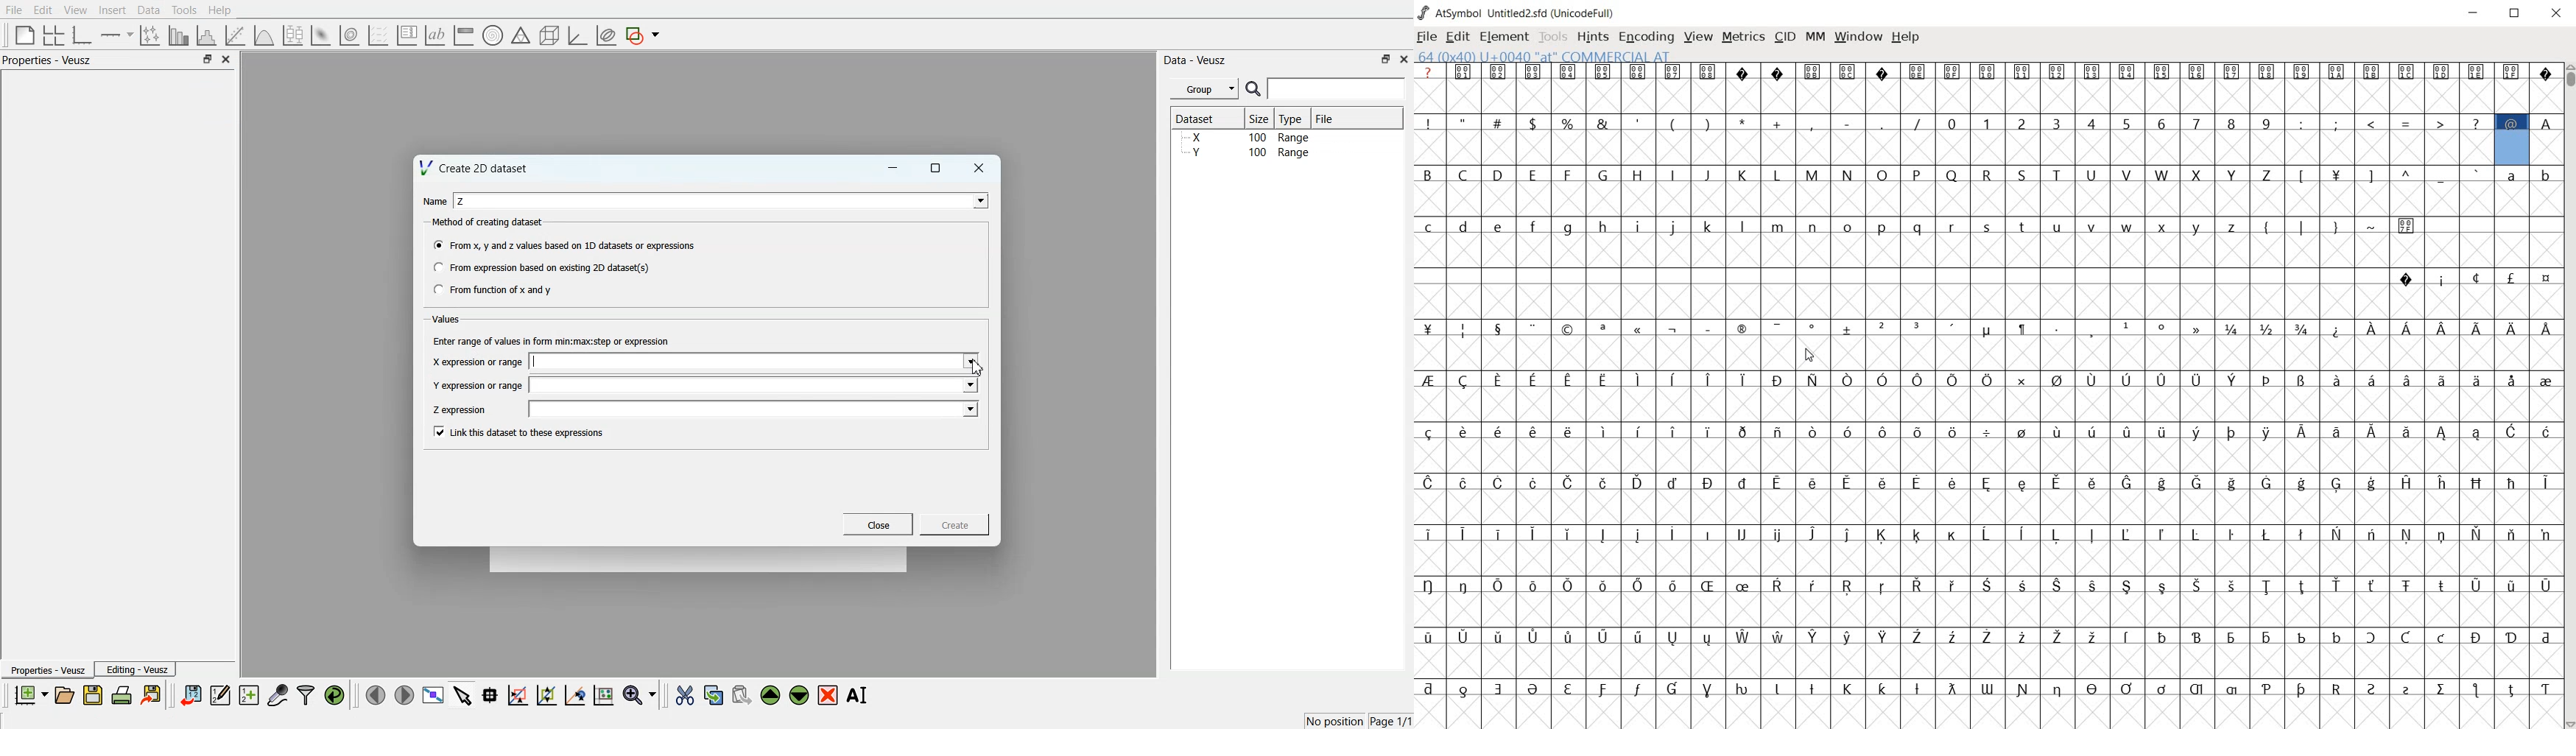 This screenshot has height=756, width=2576. I want to click on empty glyph slot, so click(1985, 711).